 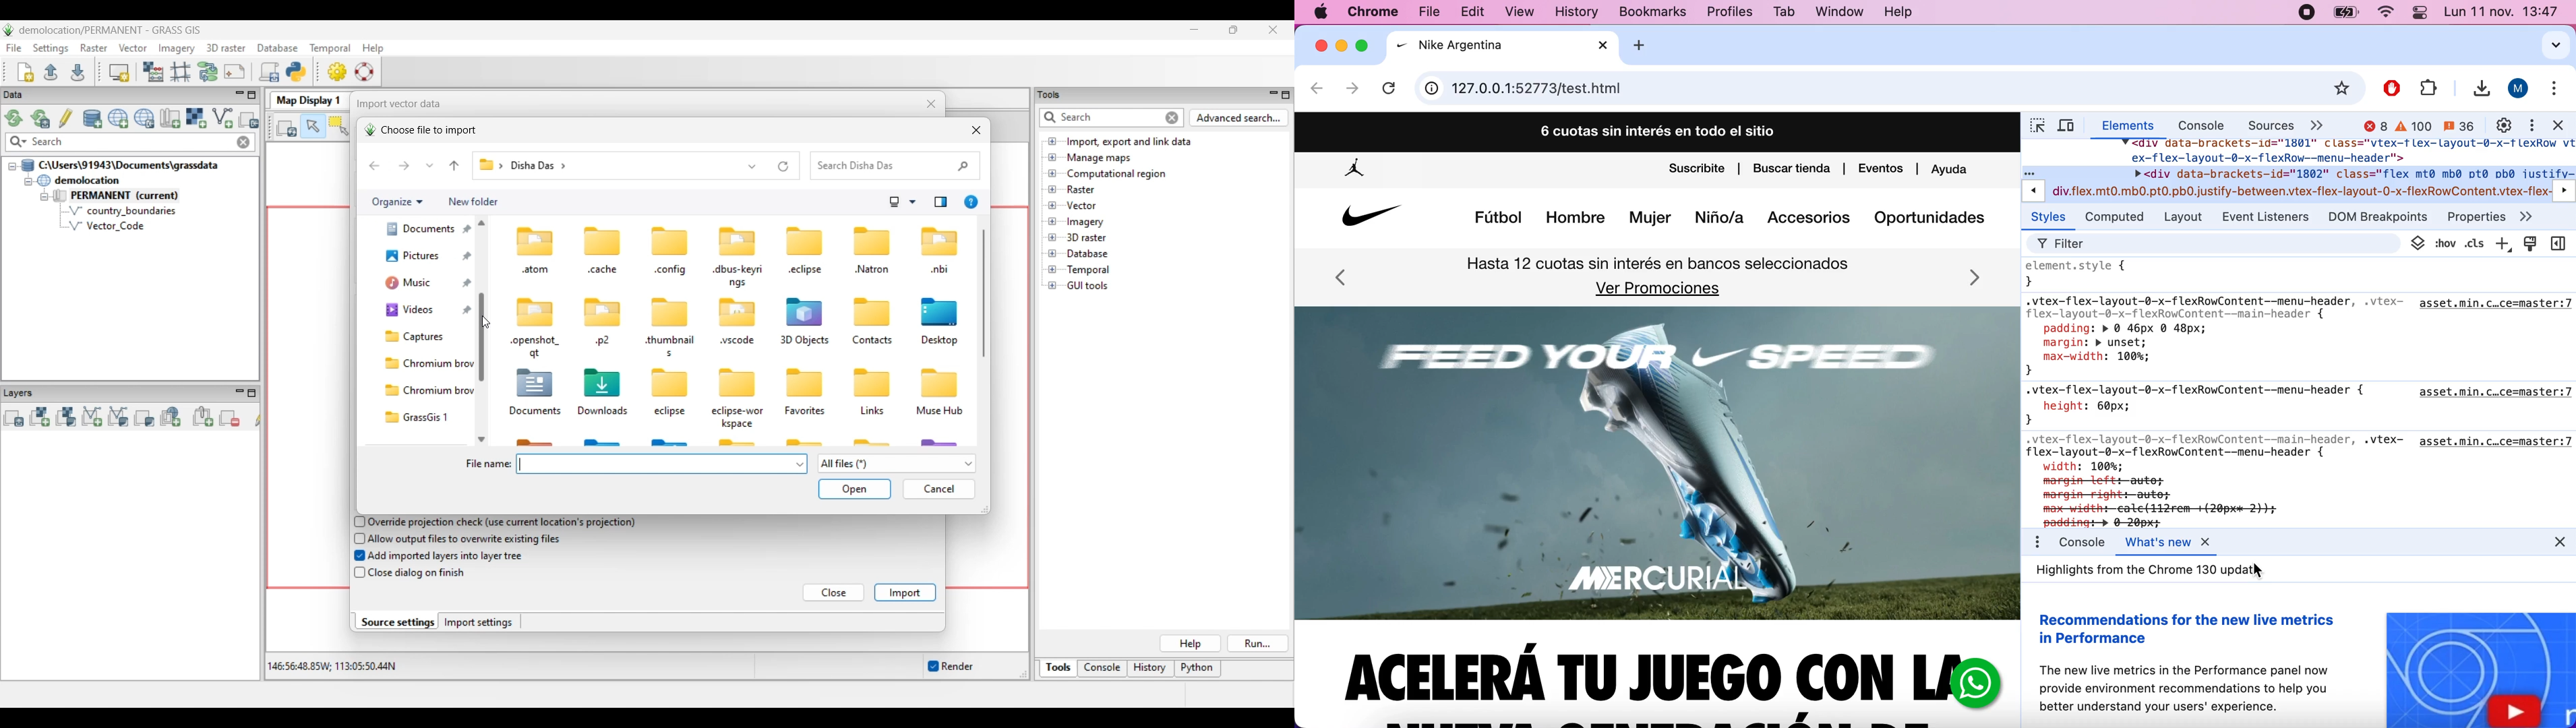 I want to click on filter bar, so click(x=2217, y=243).